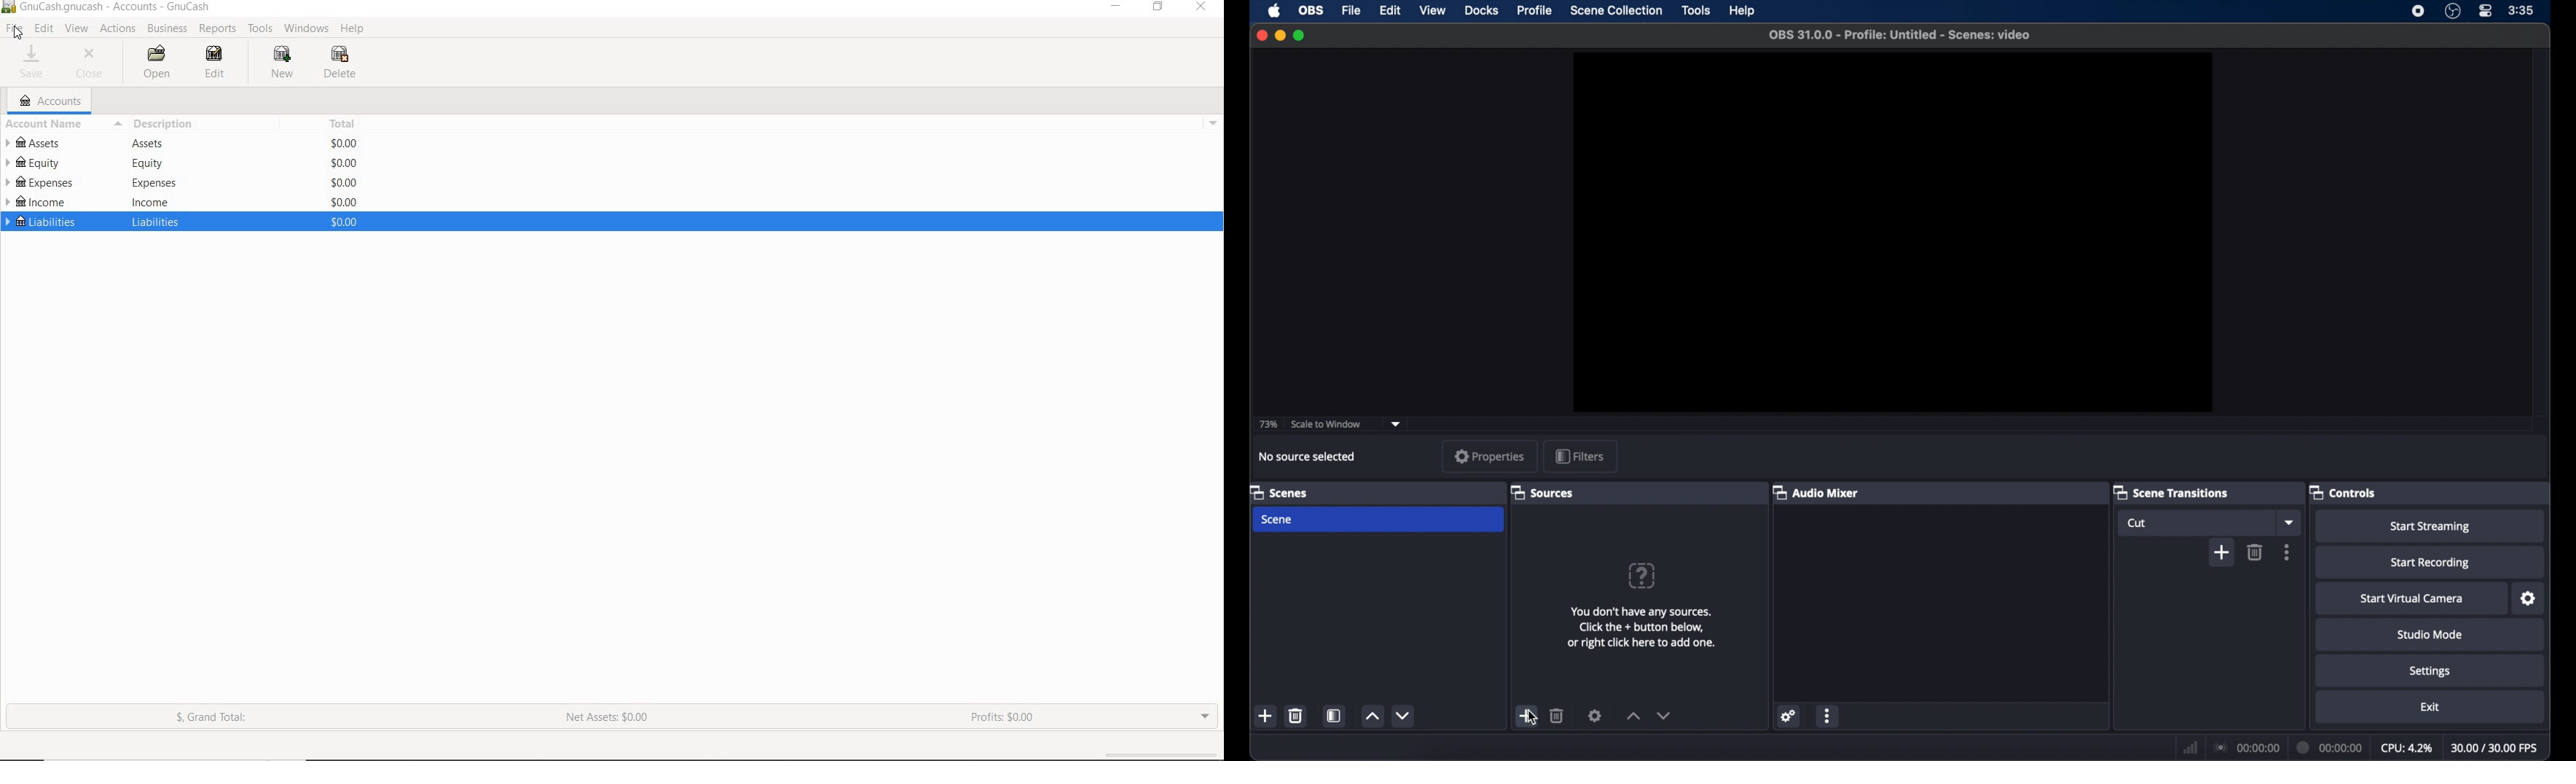 This screenshot has height=784, width=2576. Describe the element at coordinates (1482, 10) in the screenshot. I see `docks` at that location.